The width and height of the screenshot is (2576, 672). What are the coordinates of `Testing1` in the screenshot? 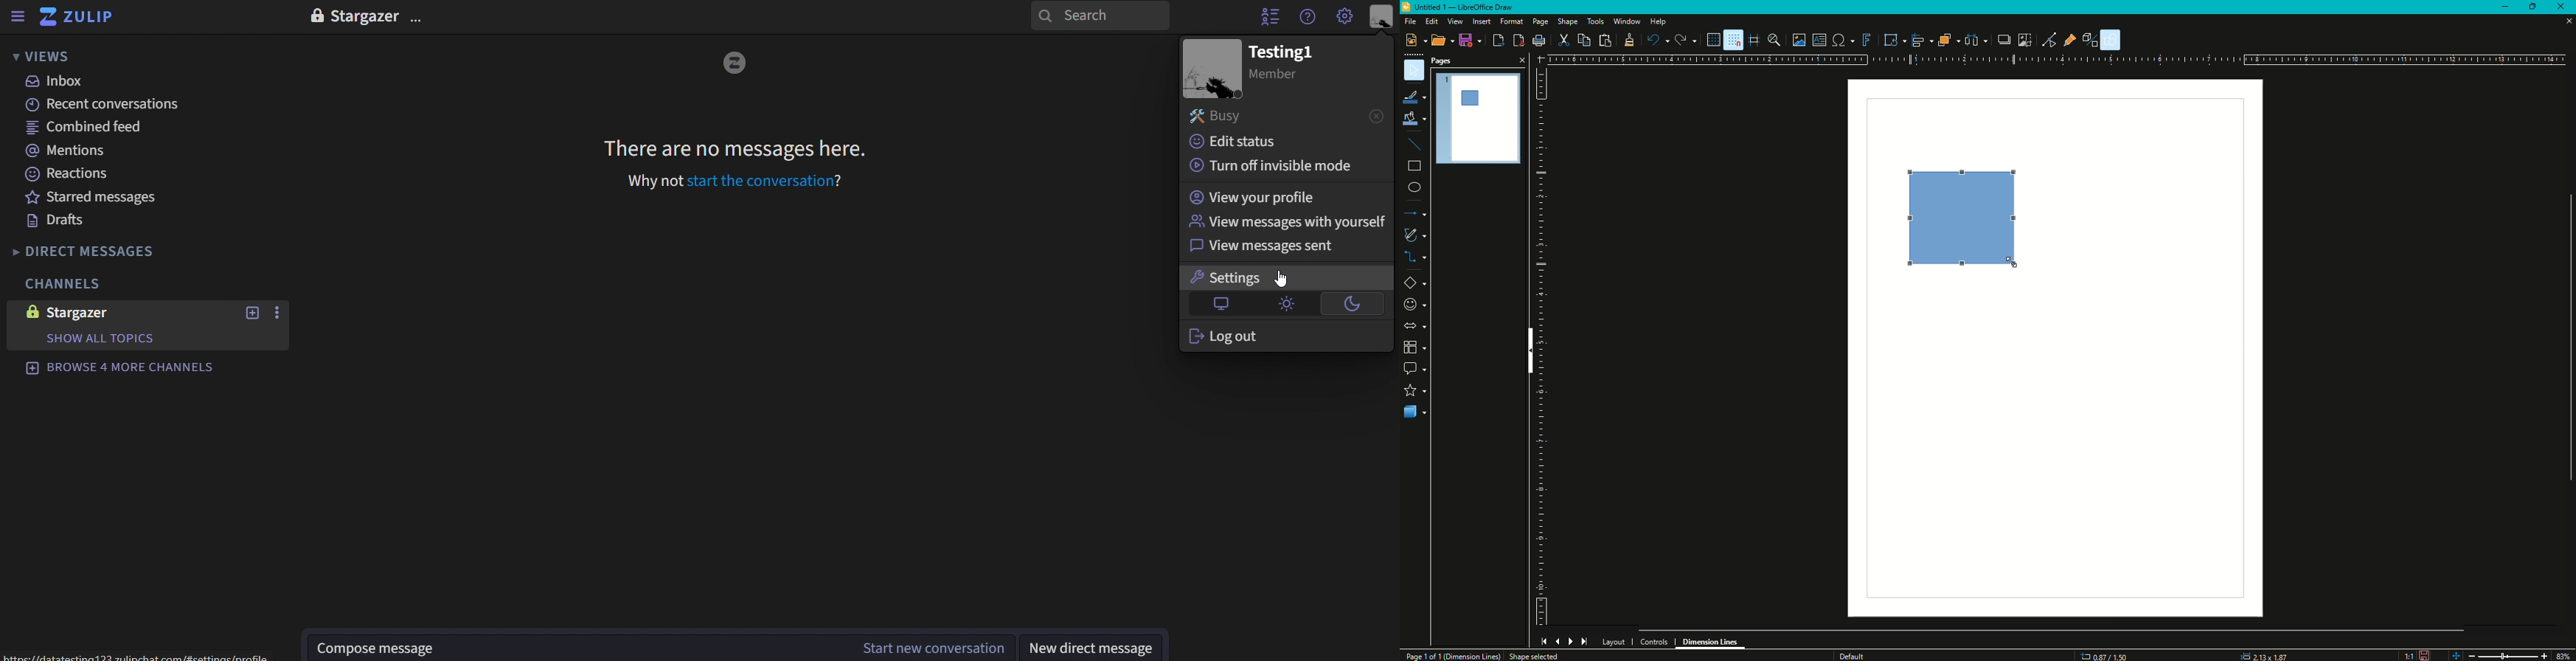 It's located at (1280, 52).